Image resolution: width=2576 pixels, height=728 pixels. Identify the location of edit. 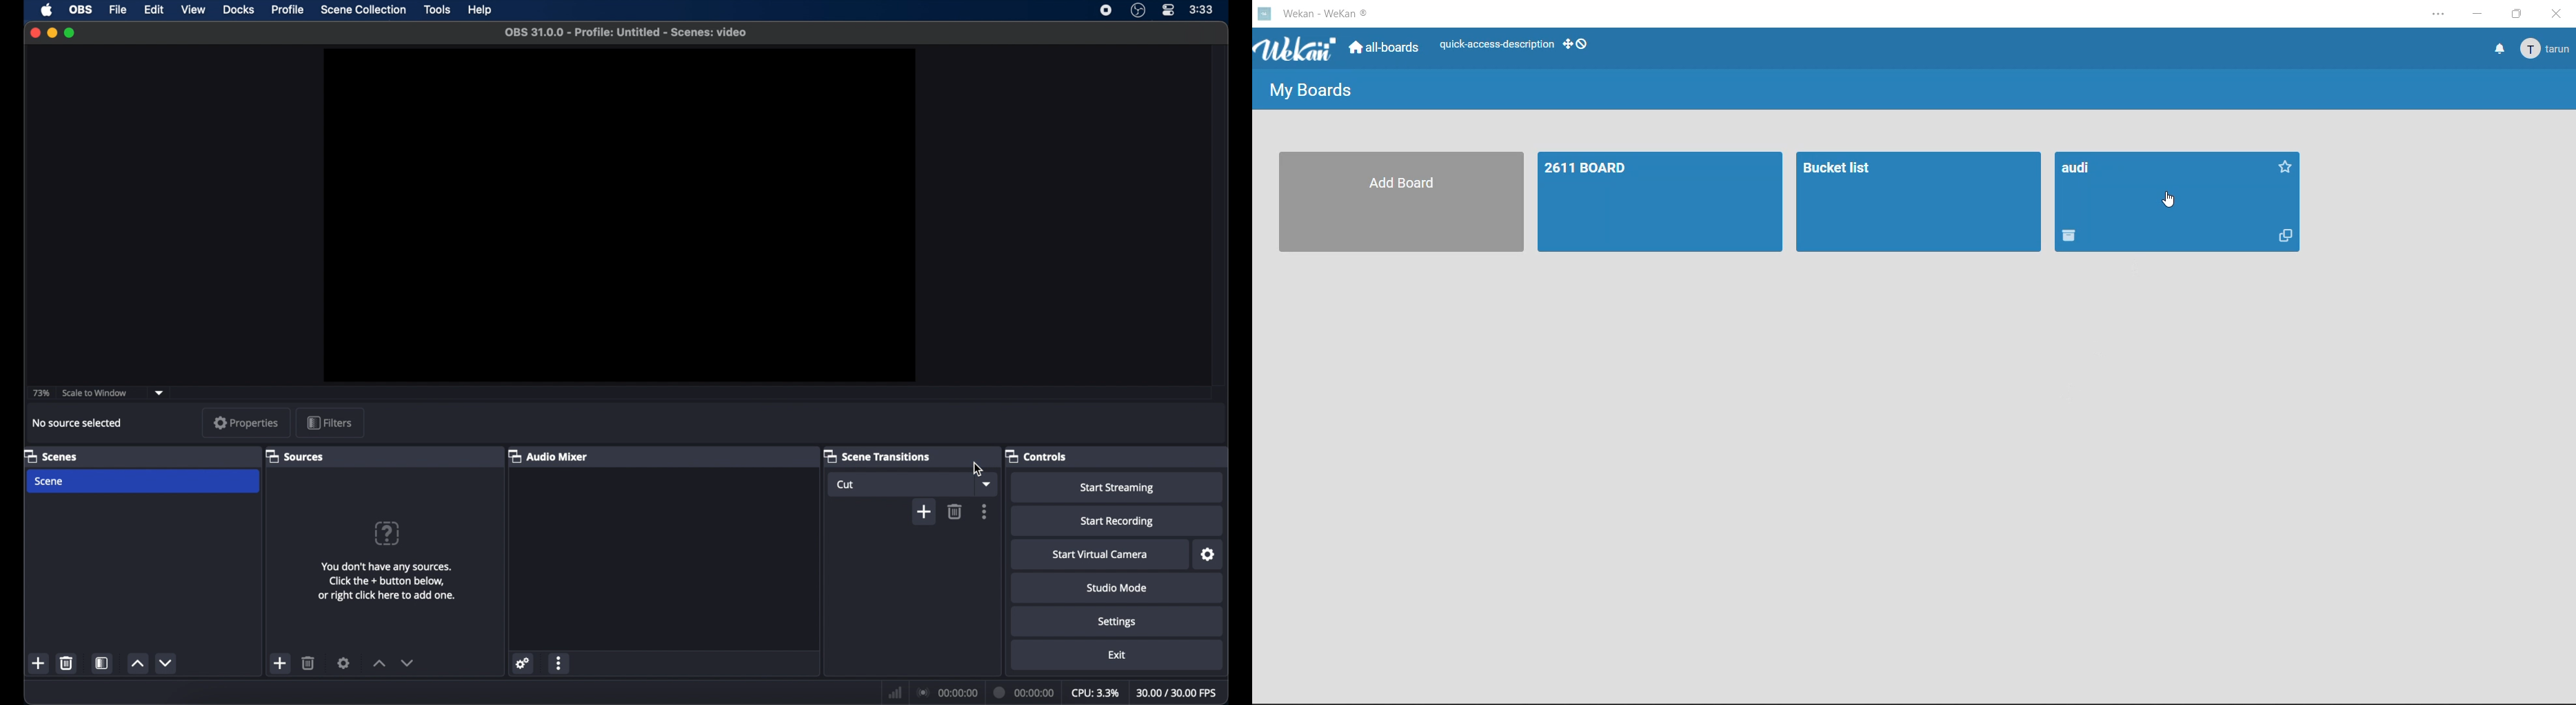
(155, 9).